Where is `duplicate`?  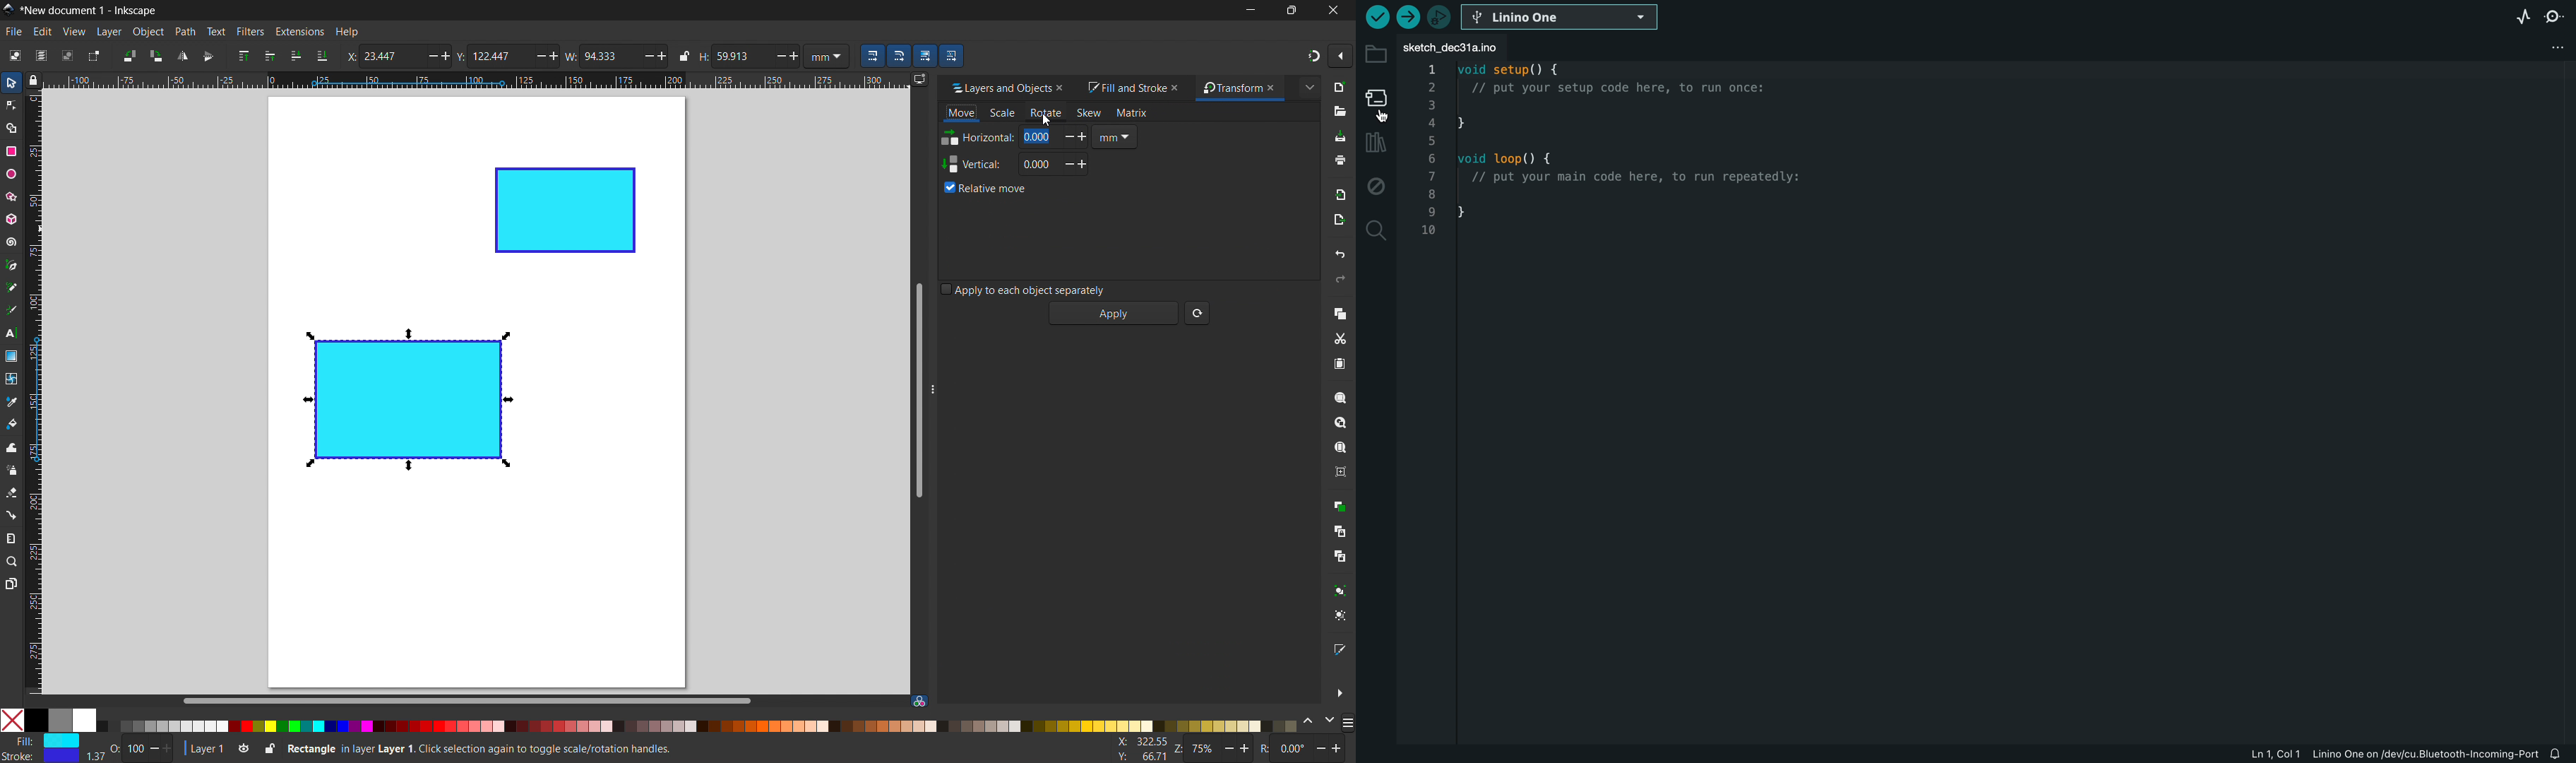
duplicate is located at coordinates (1339, 505).